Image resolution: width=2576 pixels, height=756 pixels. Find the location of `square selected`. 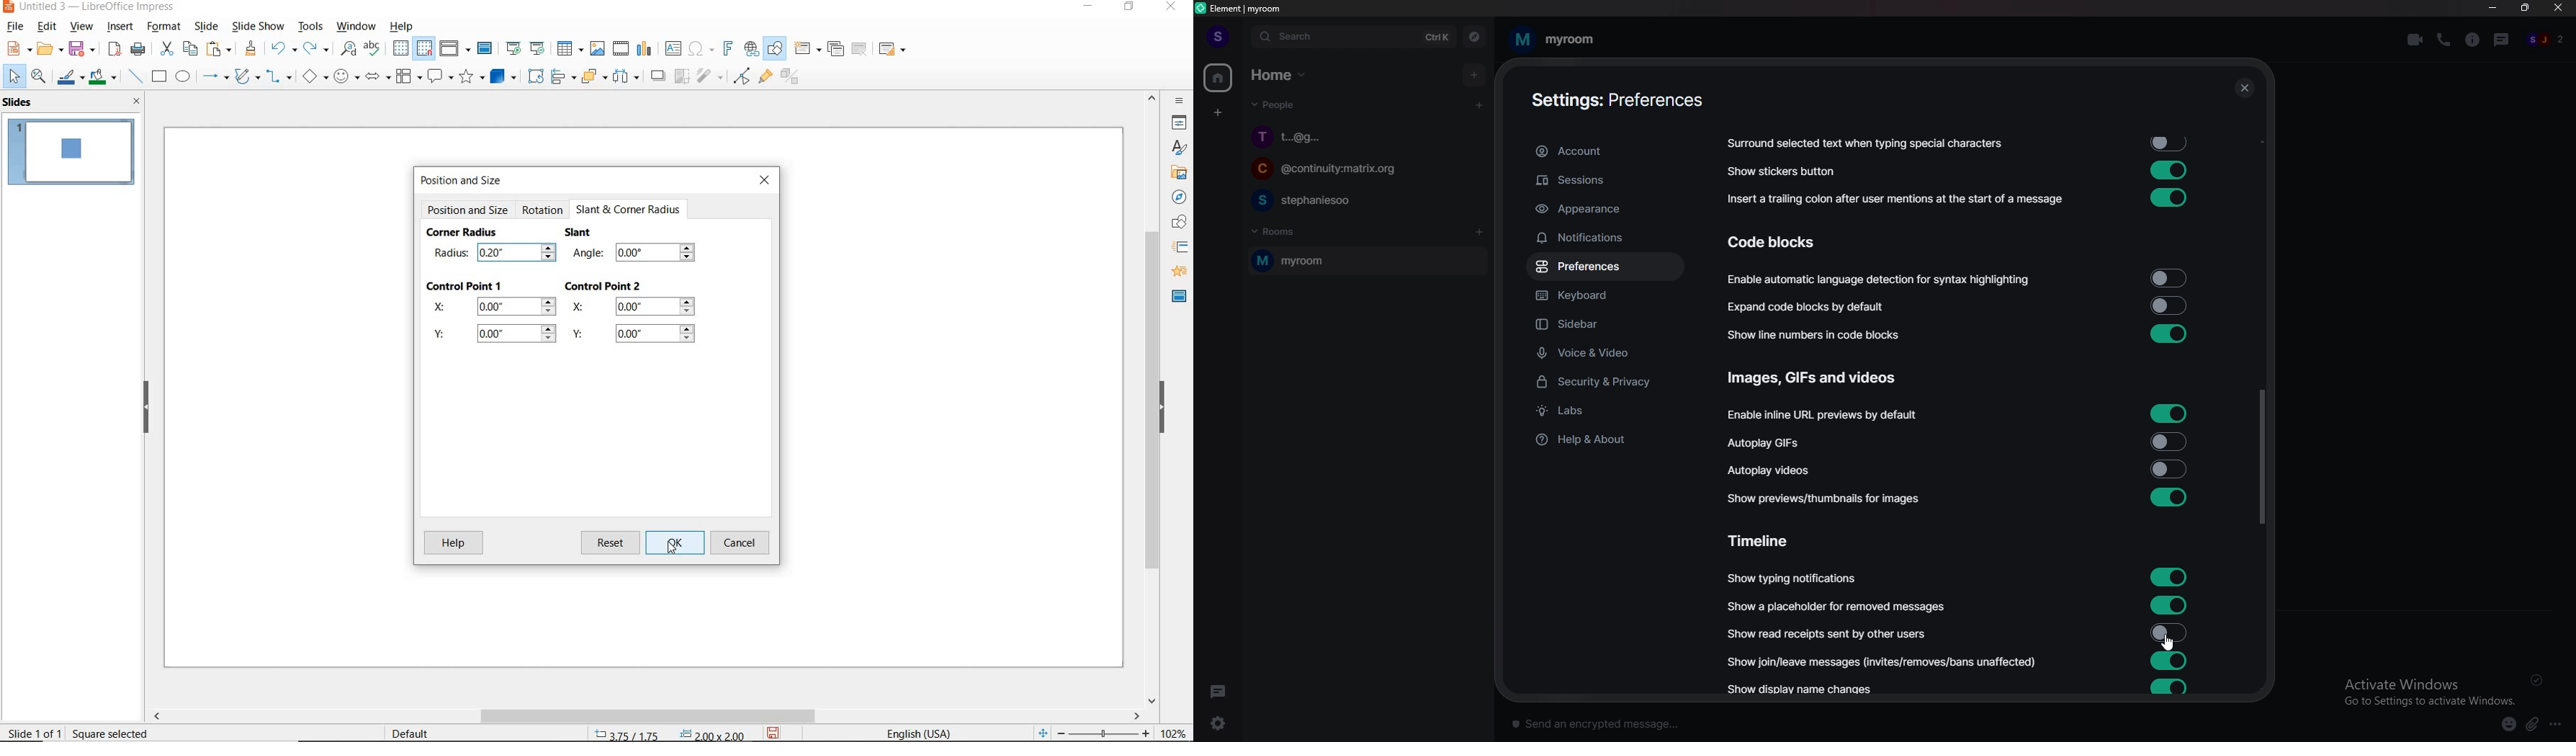

square selected is located at coordinates (112, 731).